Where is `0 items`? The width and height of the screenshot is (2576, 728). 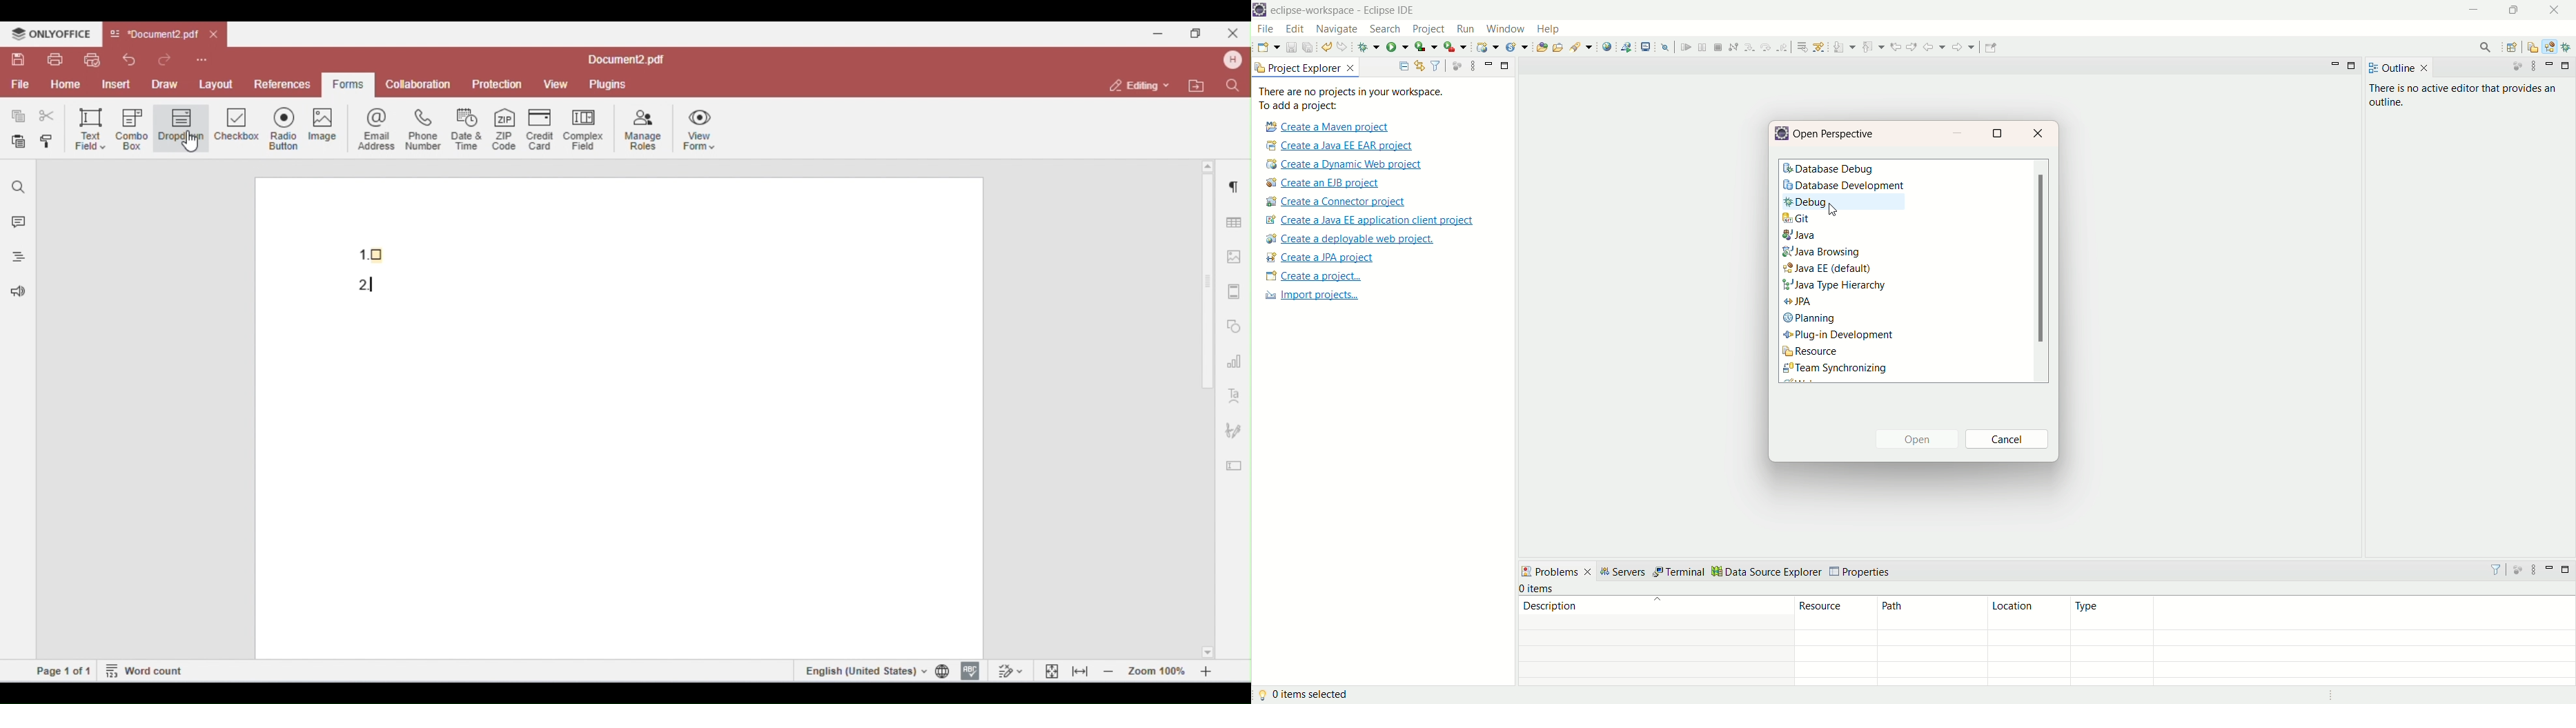 0 items is located at coordinates (1540, 587).